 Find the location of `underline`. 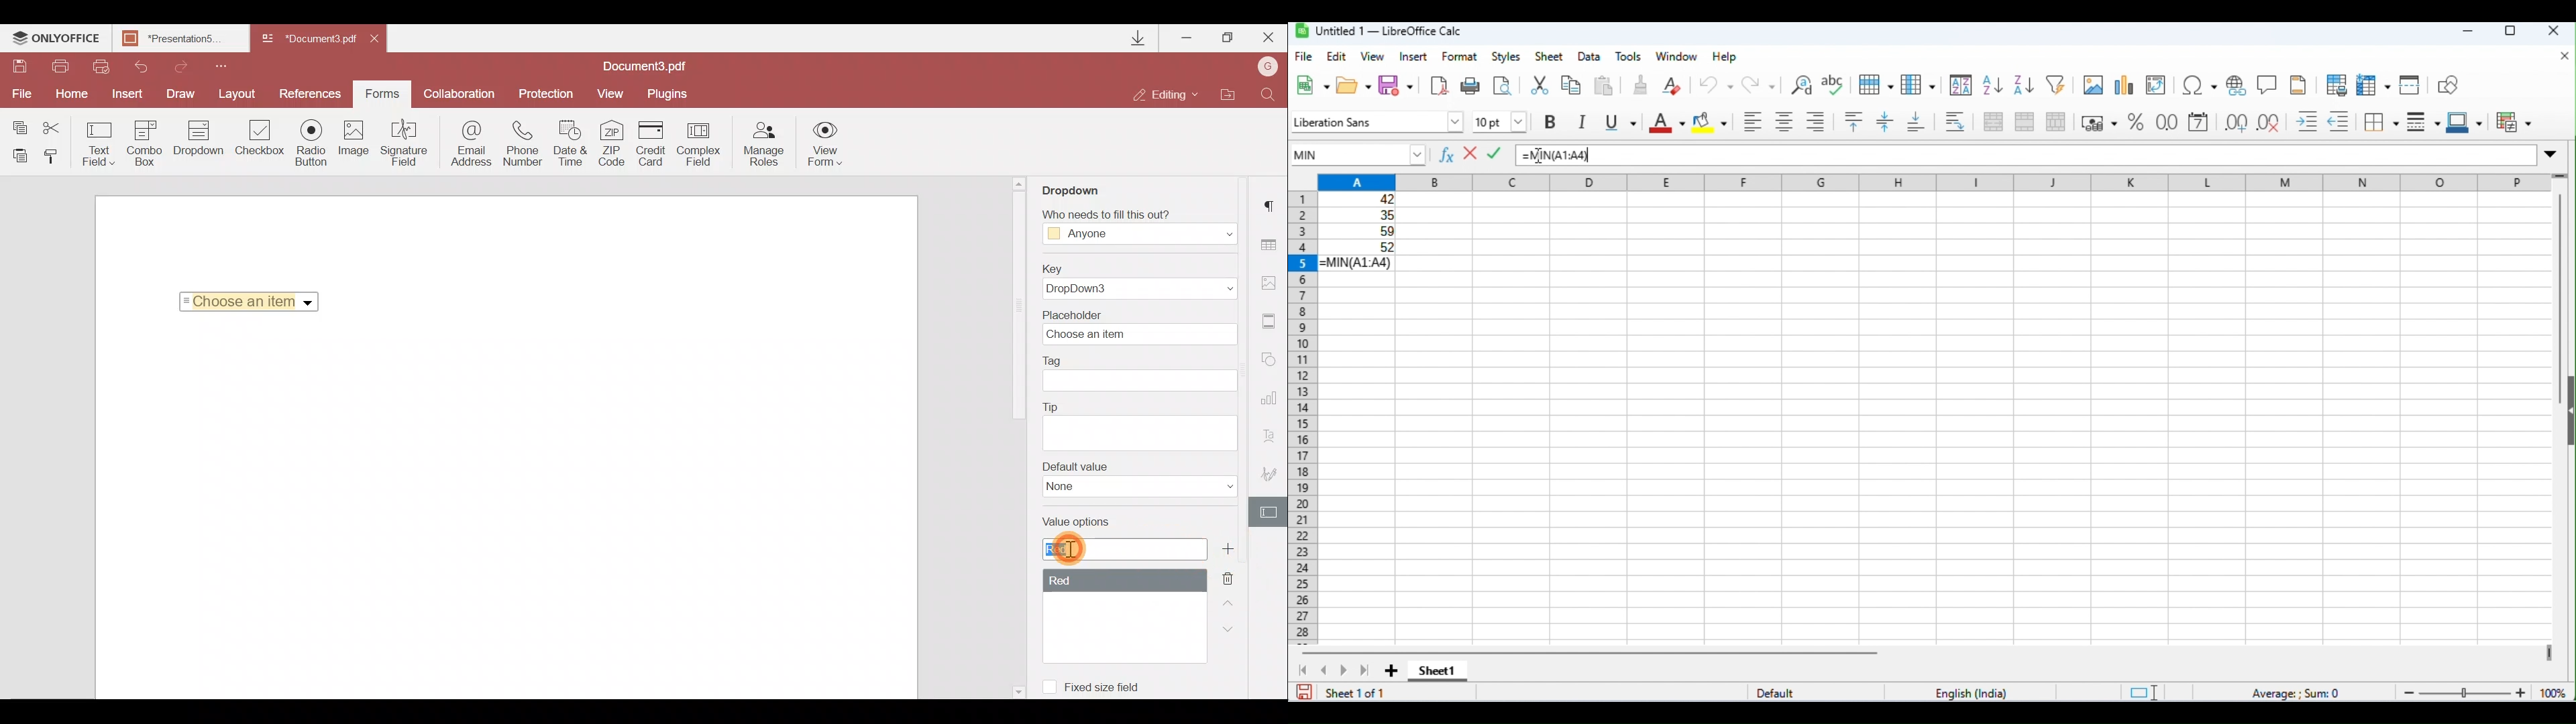

underline is located at coordinates (1619, 122).